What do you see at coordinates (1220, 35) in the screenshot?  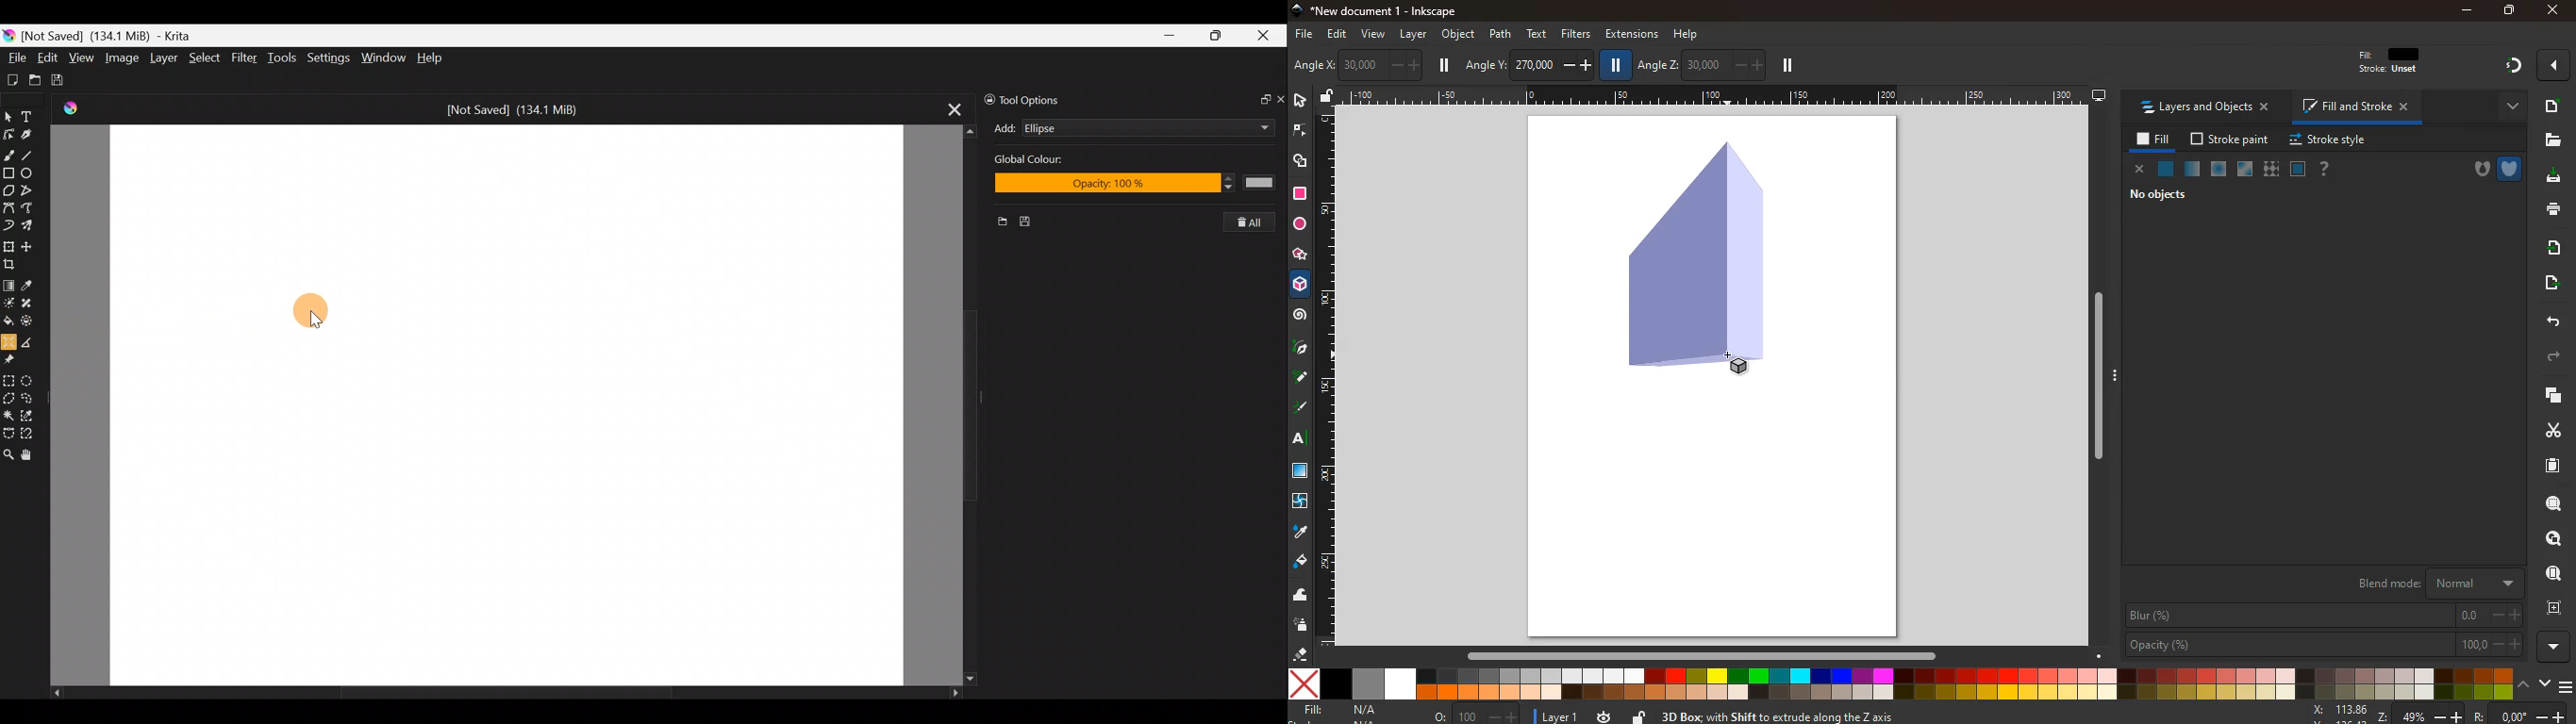 I see `Maximize` at bounding box center [1220, 35].